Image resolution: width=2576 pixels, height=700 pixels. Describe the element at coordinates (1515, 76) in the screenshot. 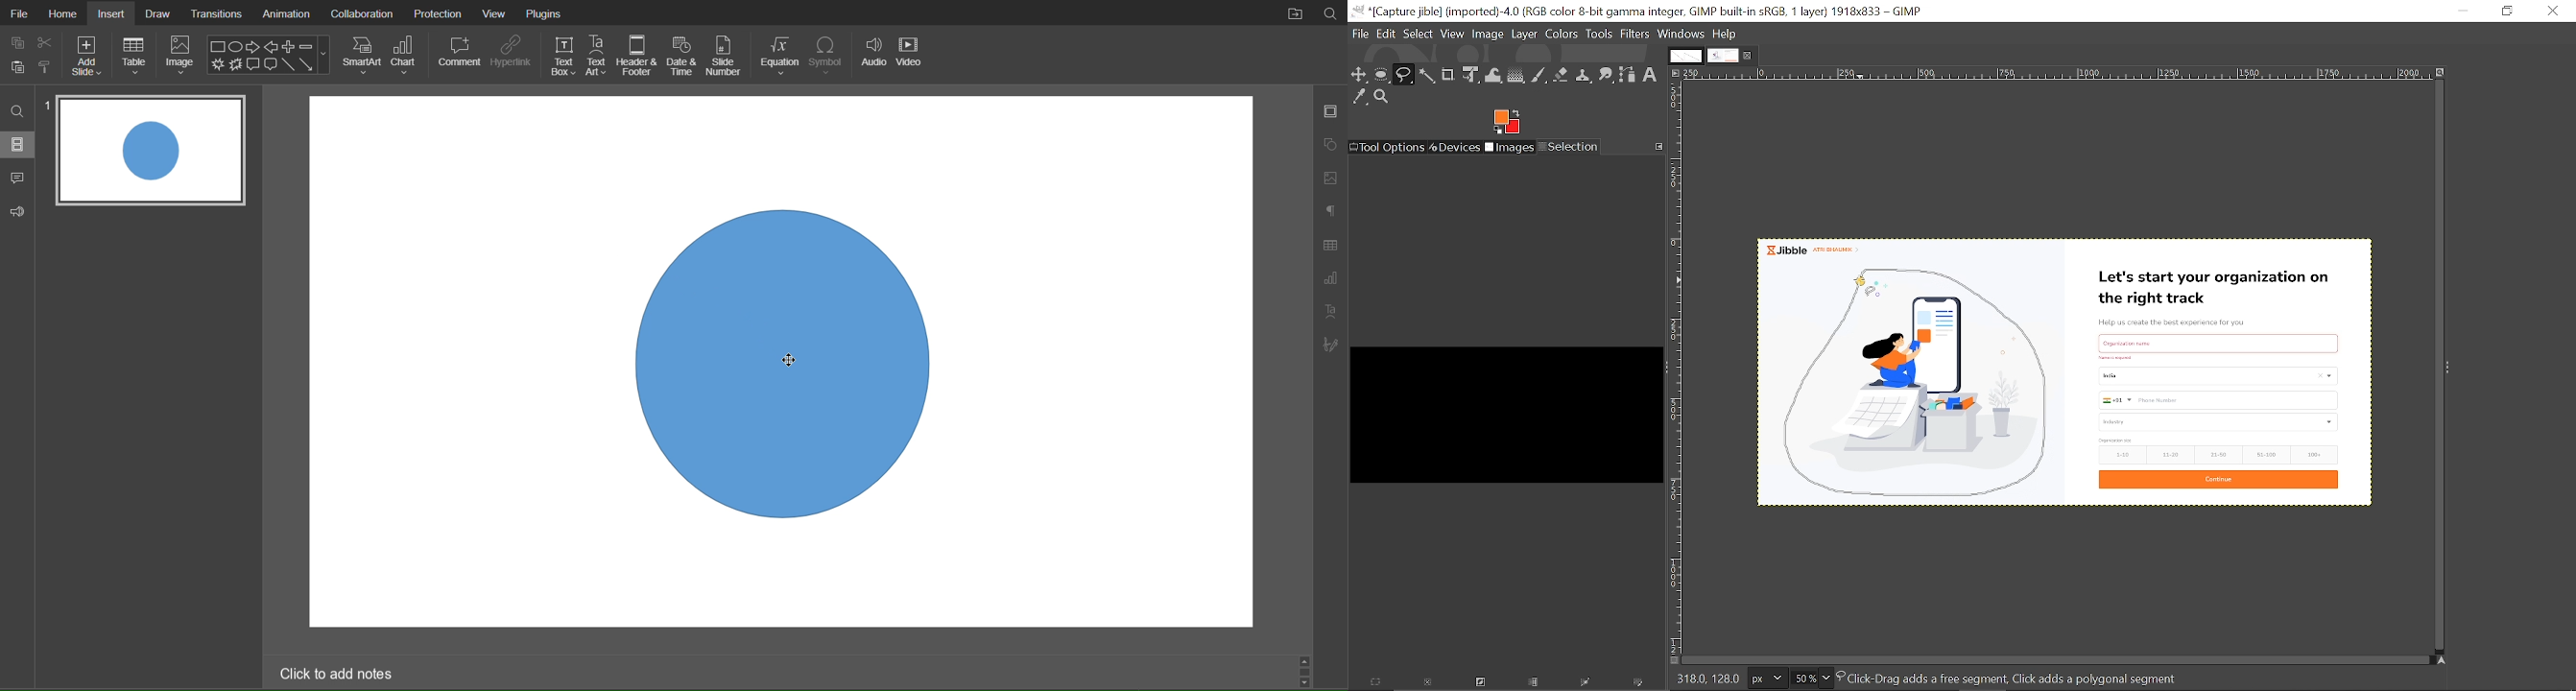

I see `Gradient` at that location.